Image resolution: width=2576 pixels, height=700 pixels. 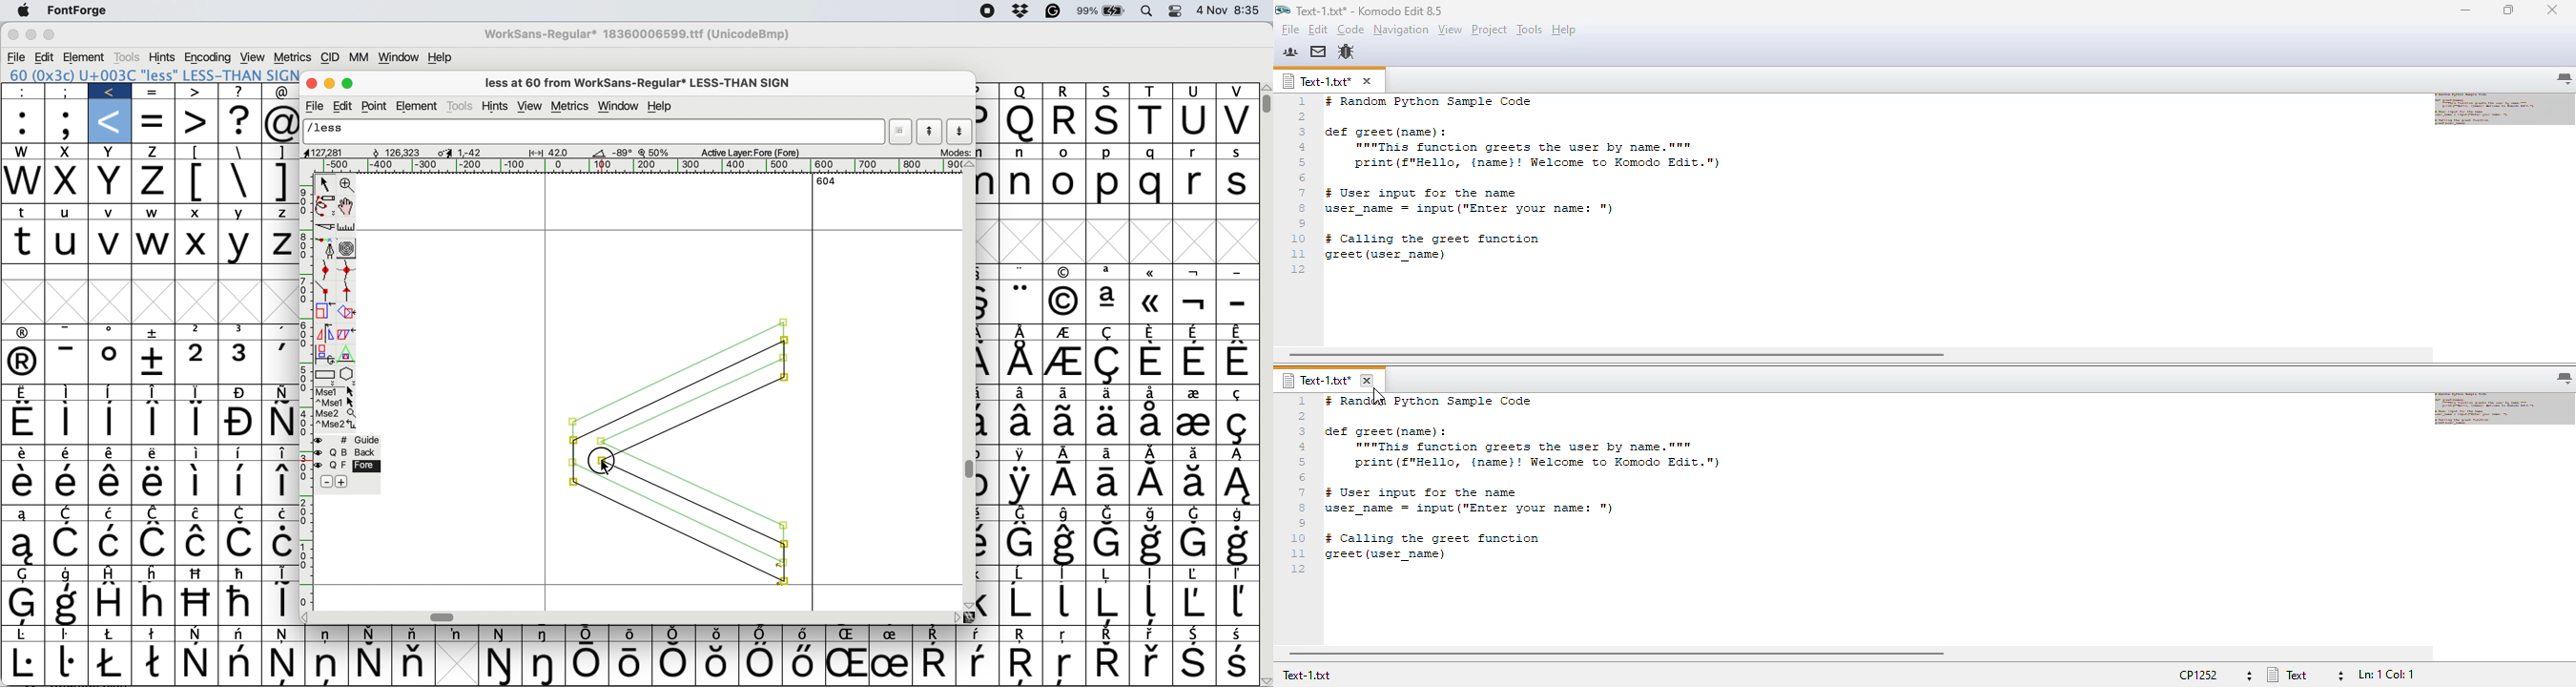 What do you see at coordinates (987, 12) in the screenshot?
I see `screen recorder` at bounding box center [987, 12].